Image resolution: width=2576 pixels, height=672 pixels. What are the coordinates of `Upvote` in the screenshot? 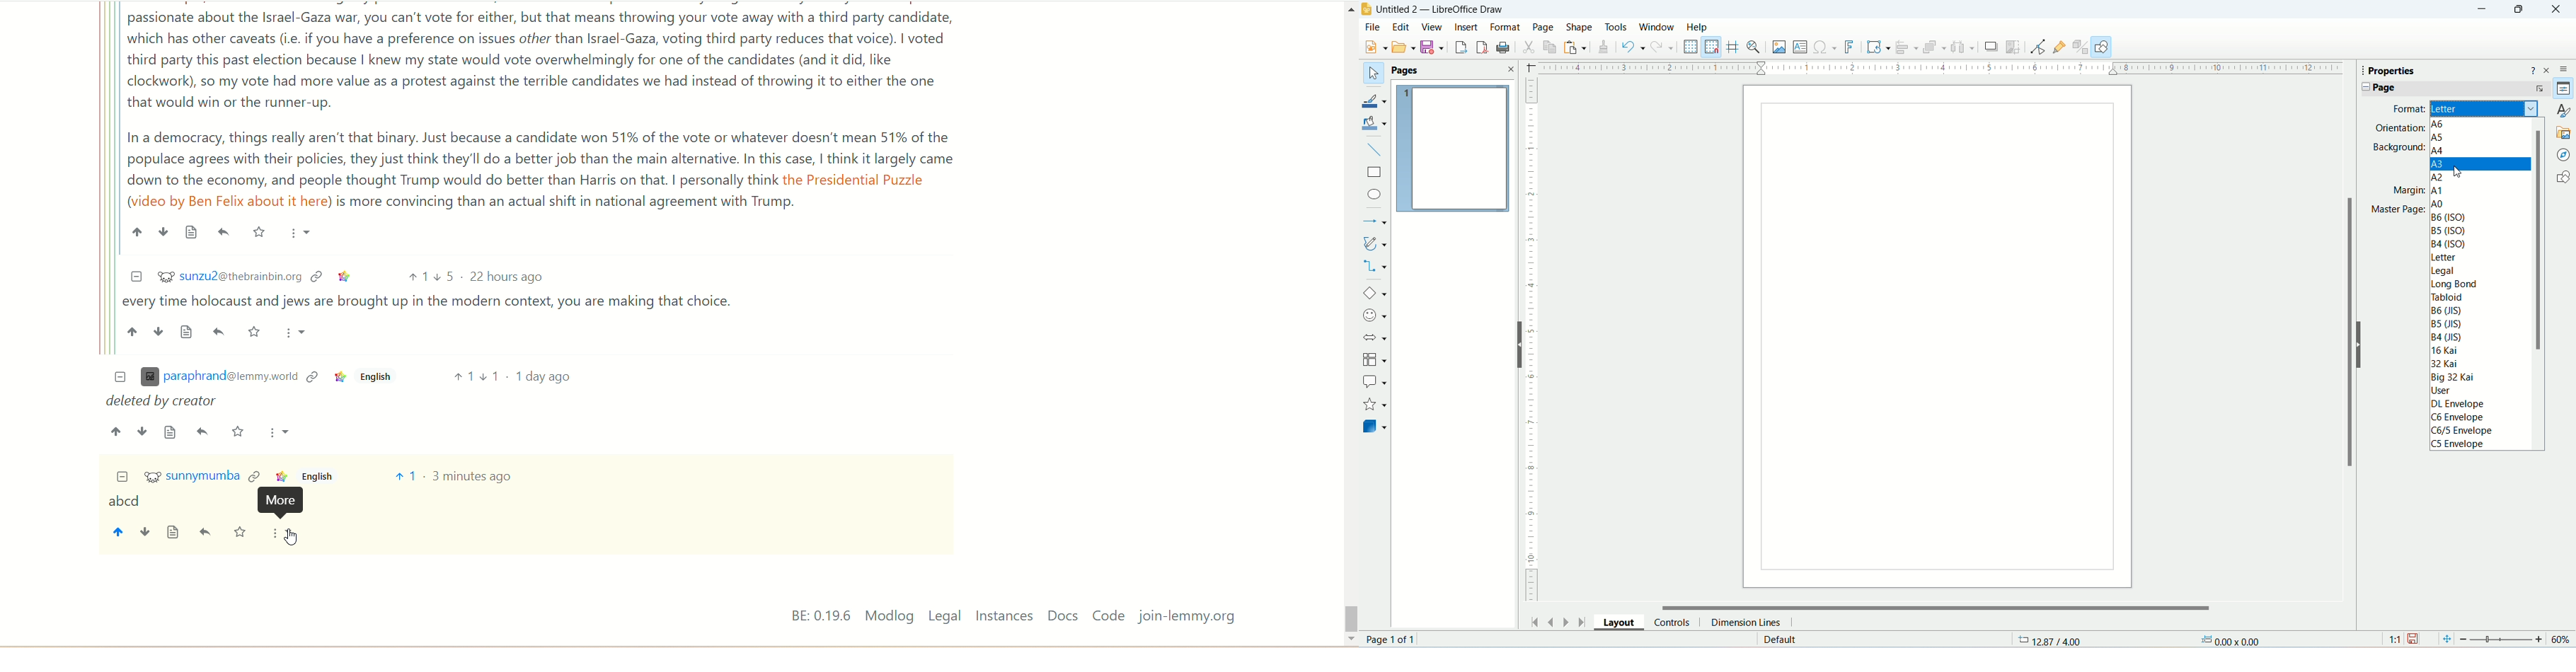 It's located at (137, 232).